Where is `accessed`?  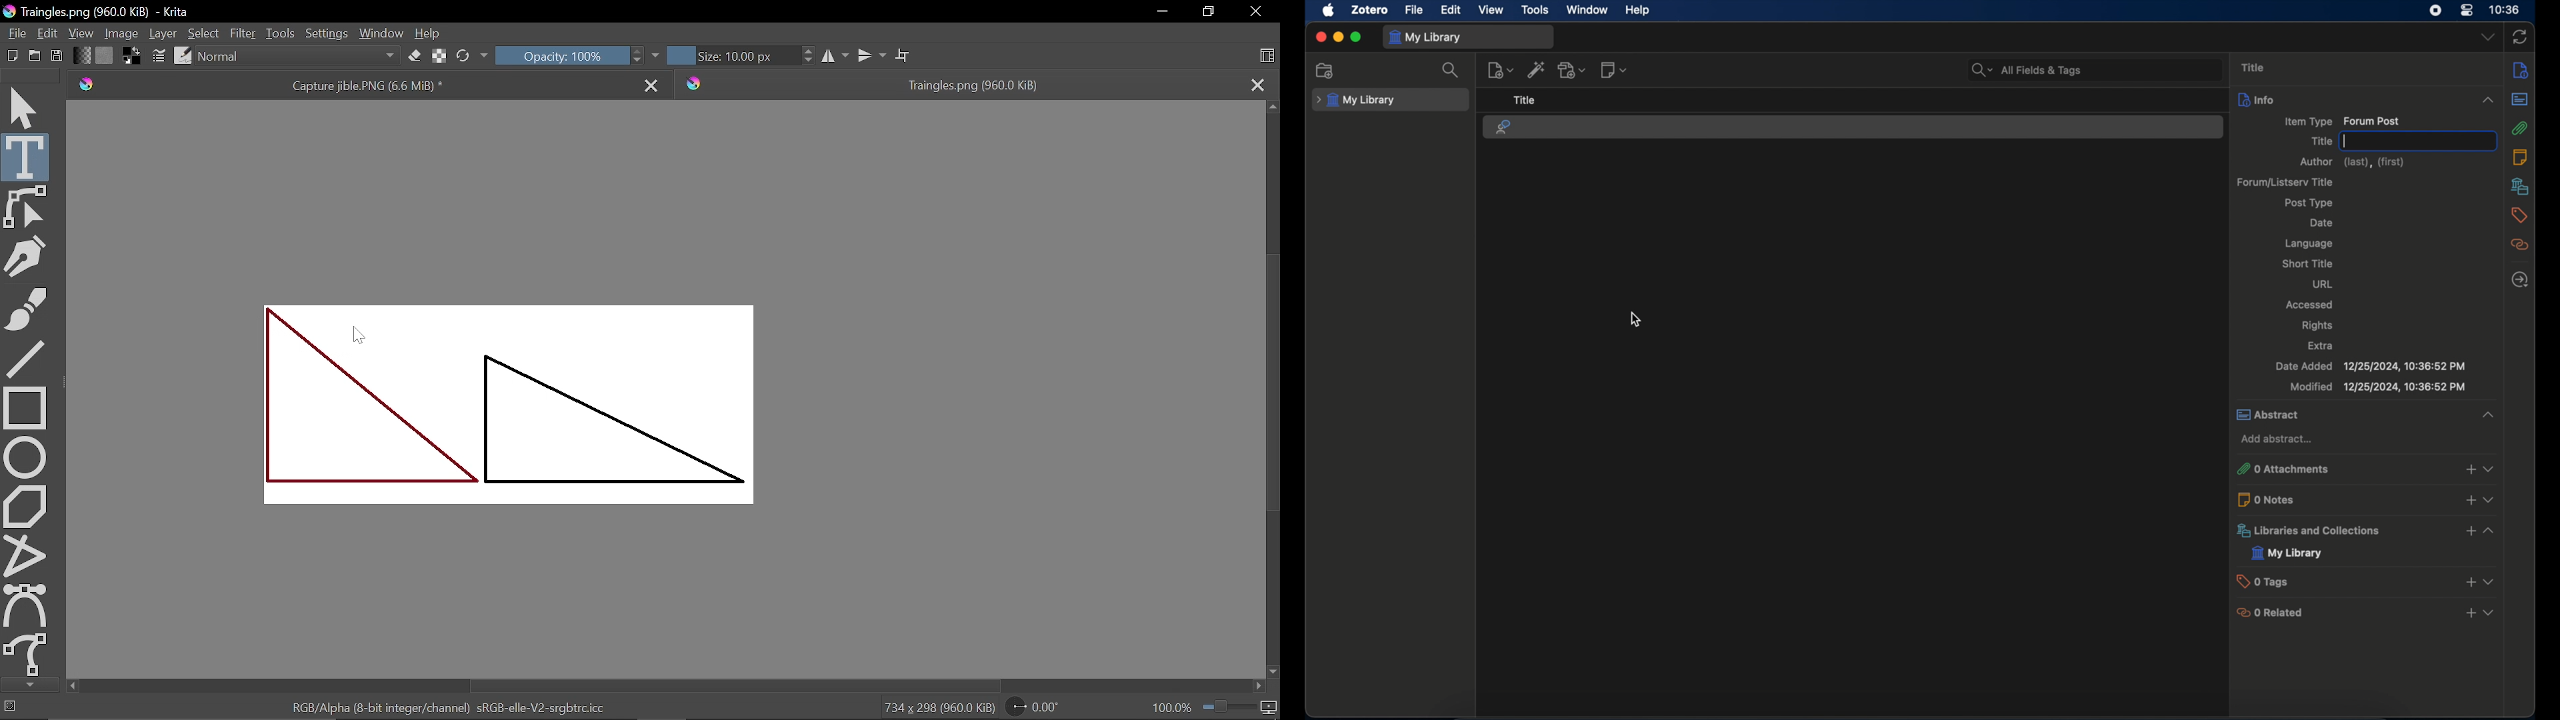 accessed is located at coordinates (2309, 305).